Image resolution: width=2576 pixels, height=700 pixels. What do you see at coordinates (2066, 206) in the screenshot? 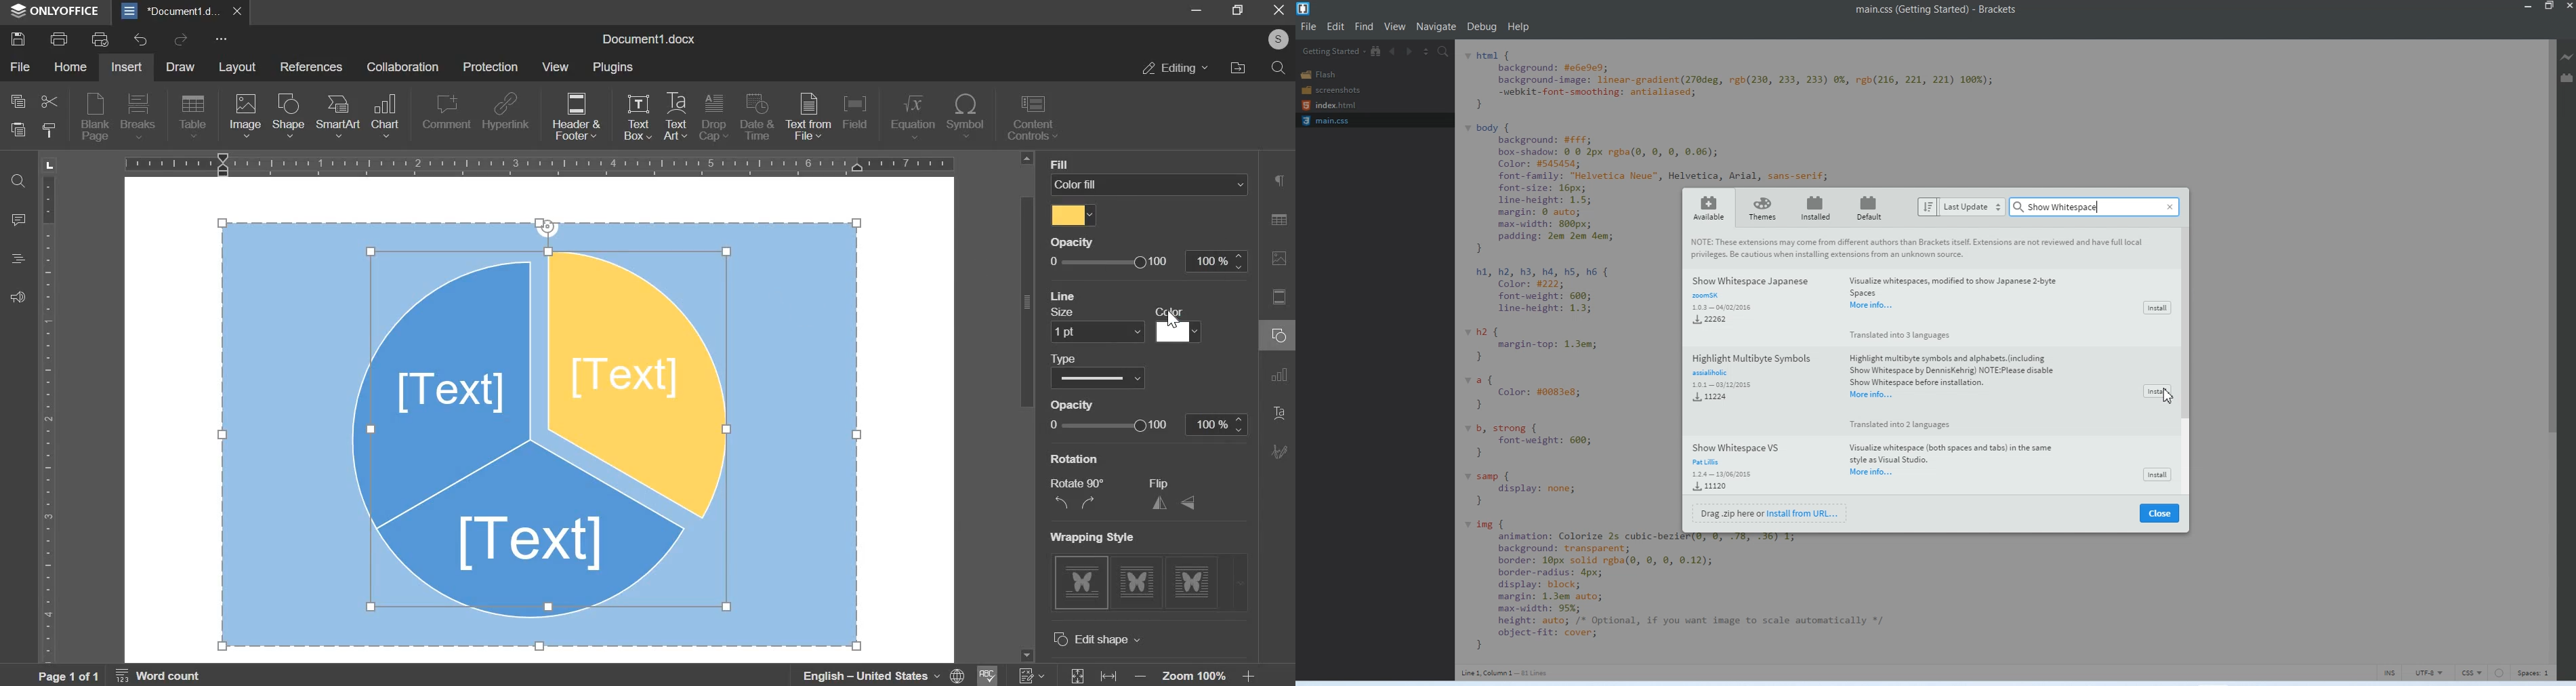
I see `Show whitespace` at bounding box center [2066, 206].